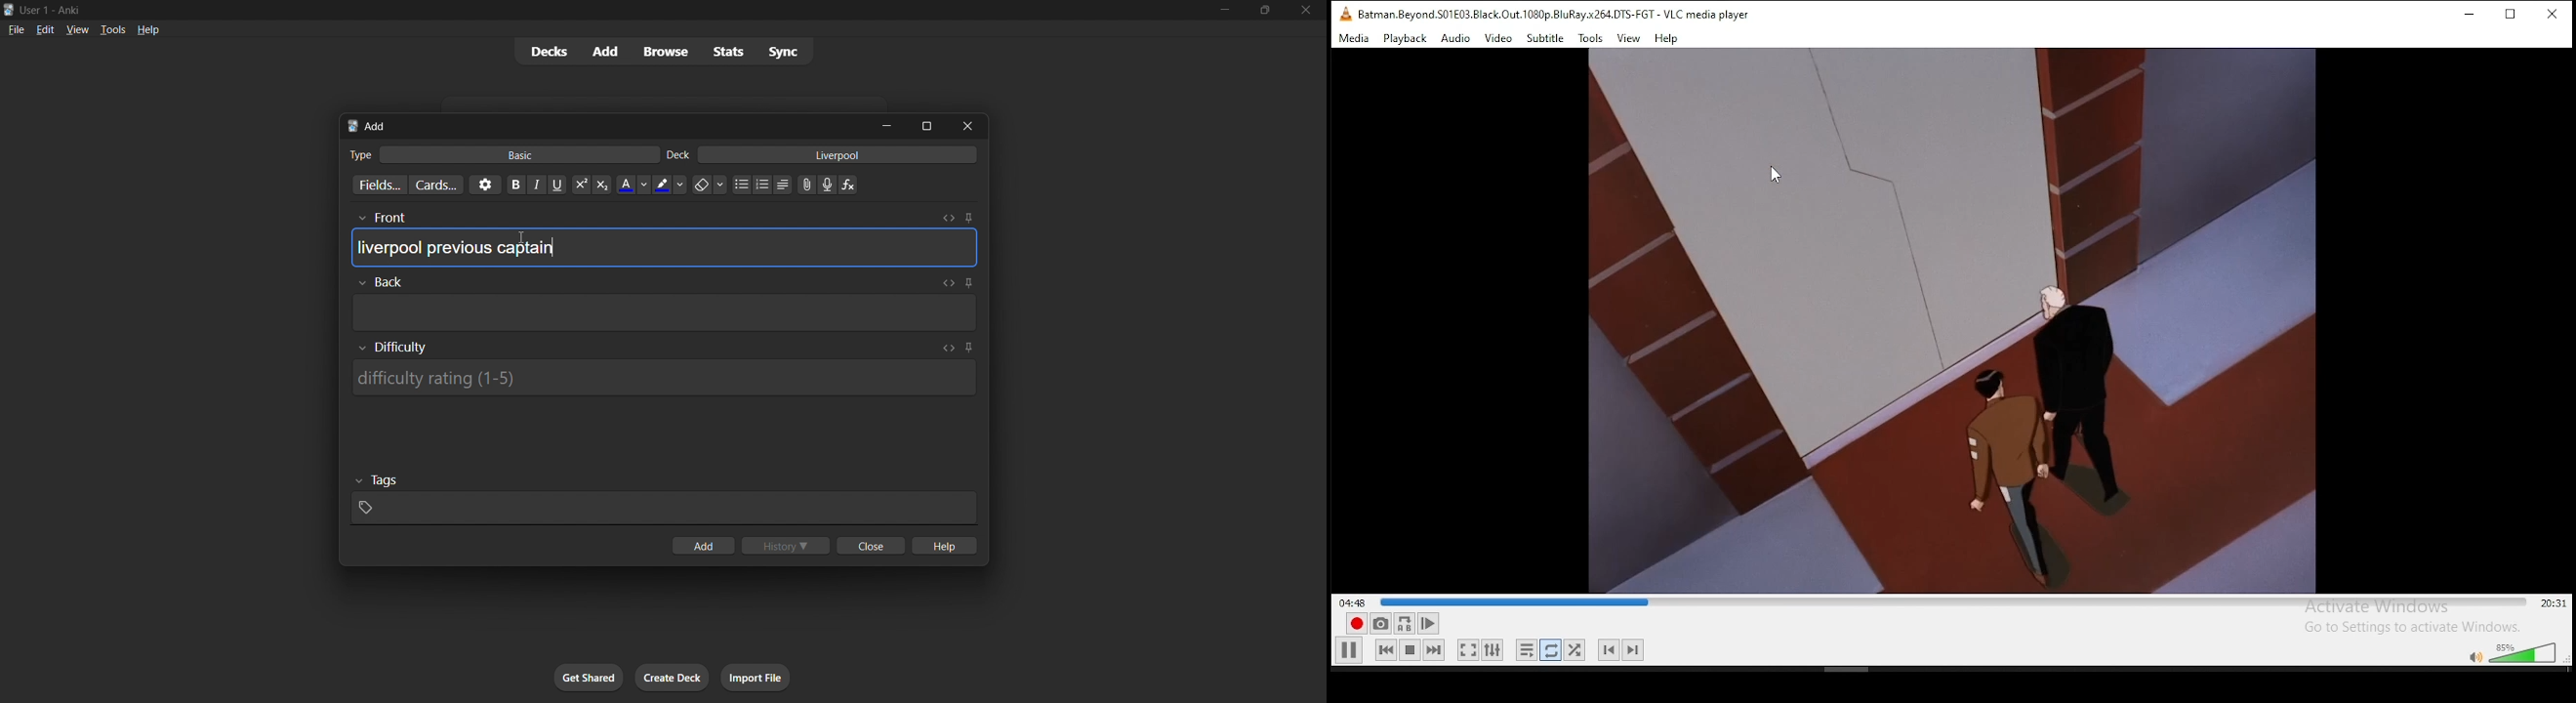 The image size is (2576, 728). I want to click on import file, so click(761, 676).